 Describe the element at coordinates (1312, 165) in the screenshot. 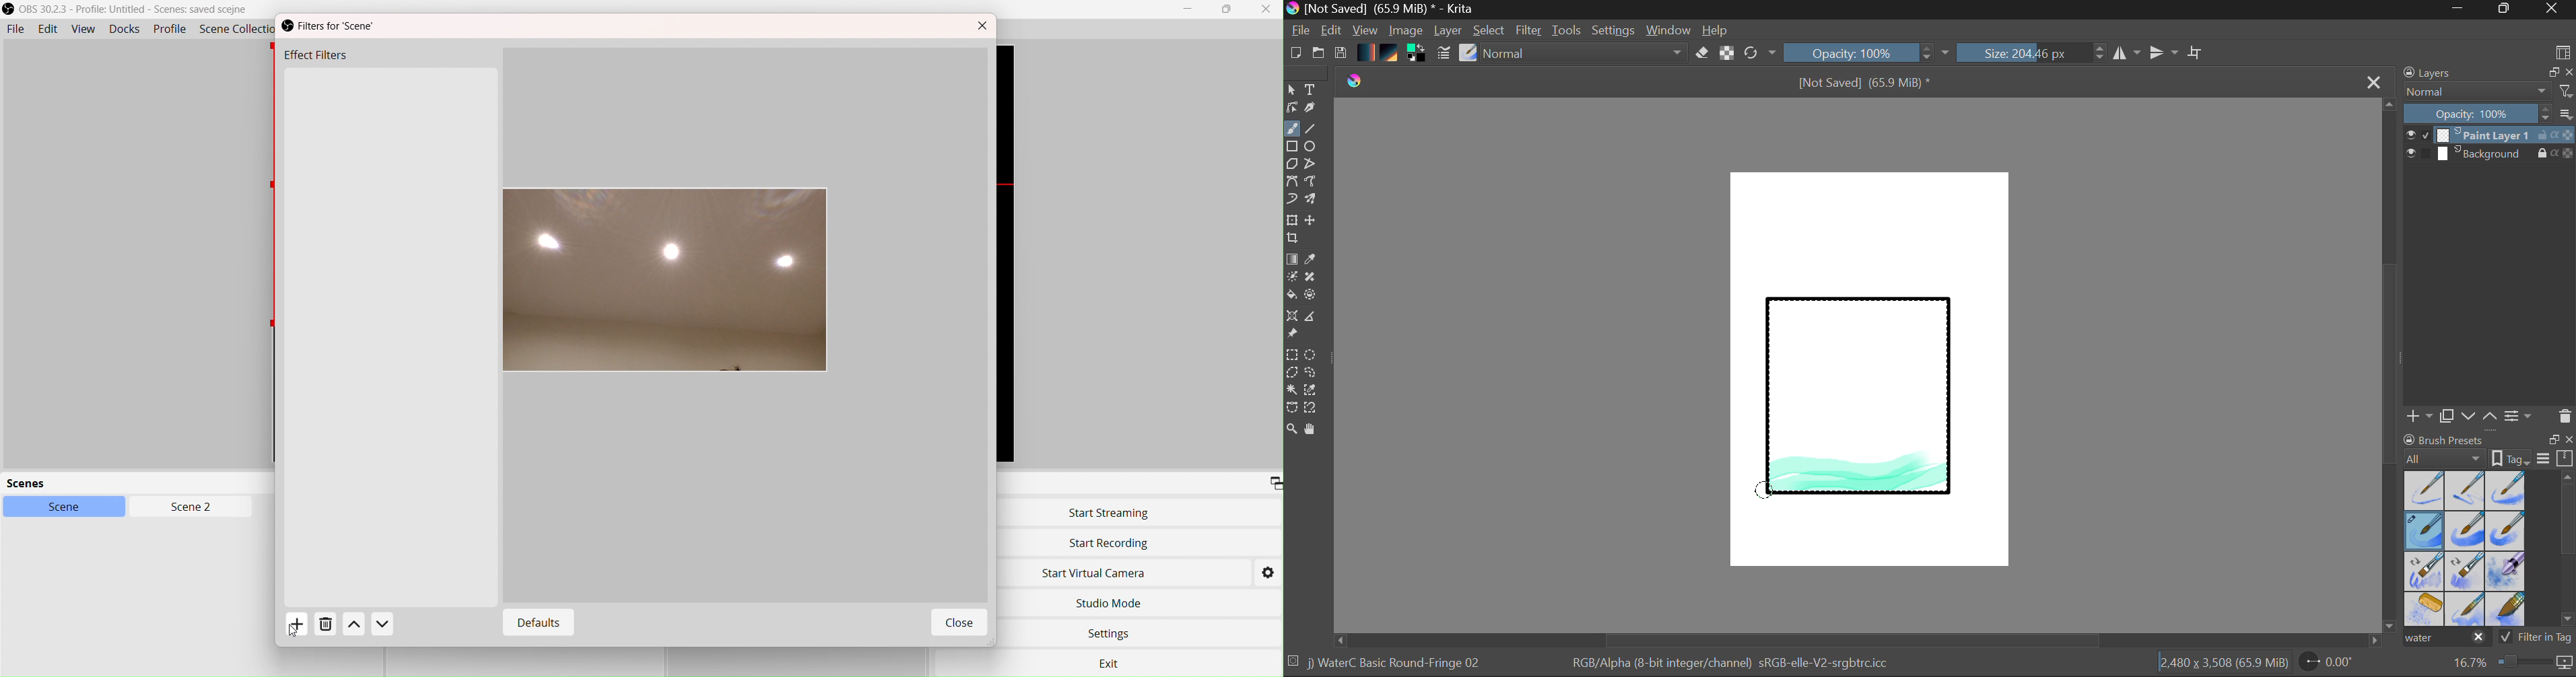

I see `Polyline` at that location.